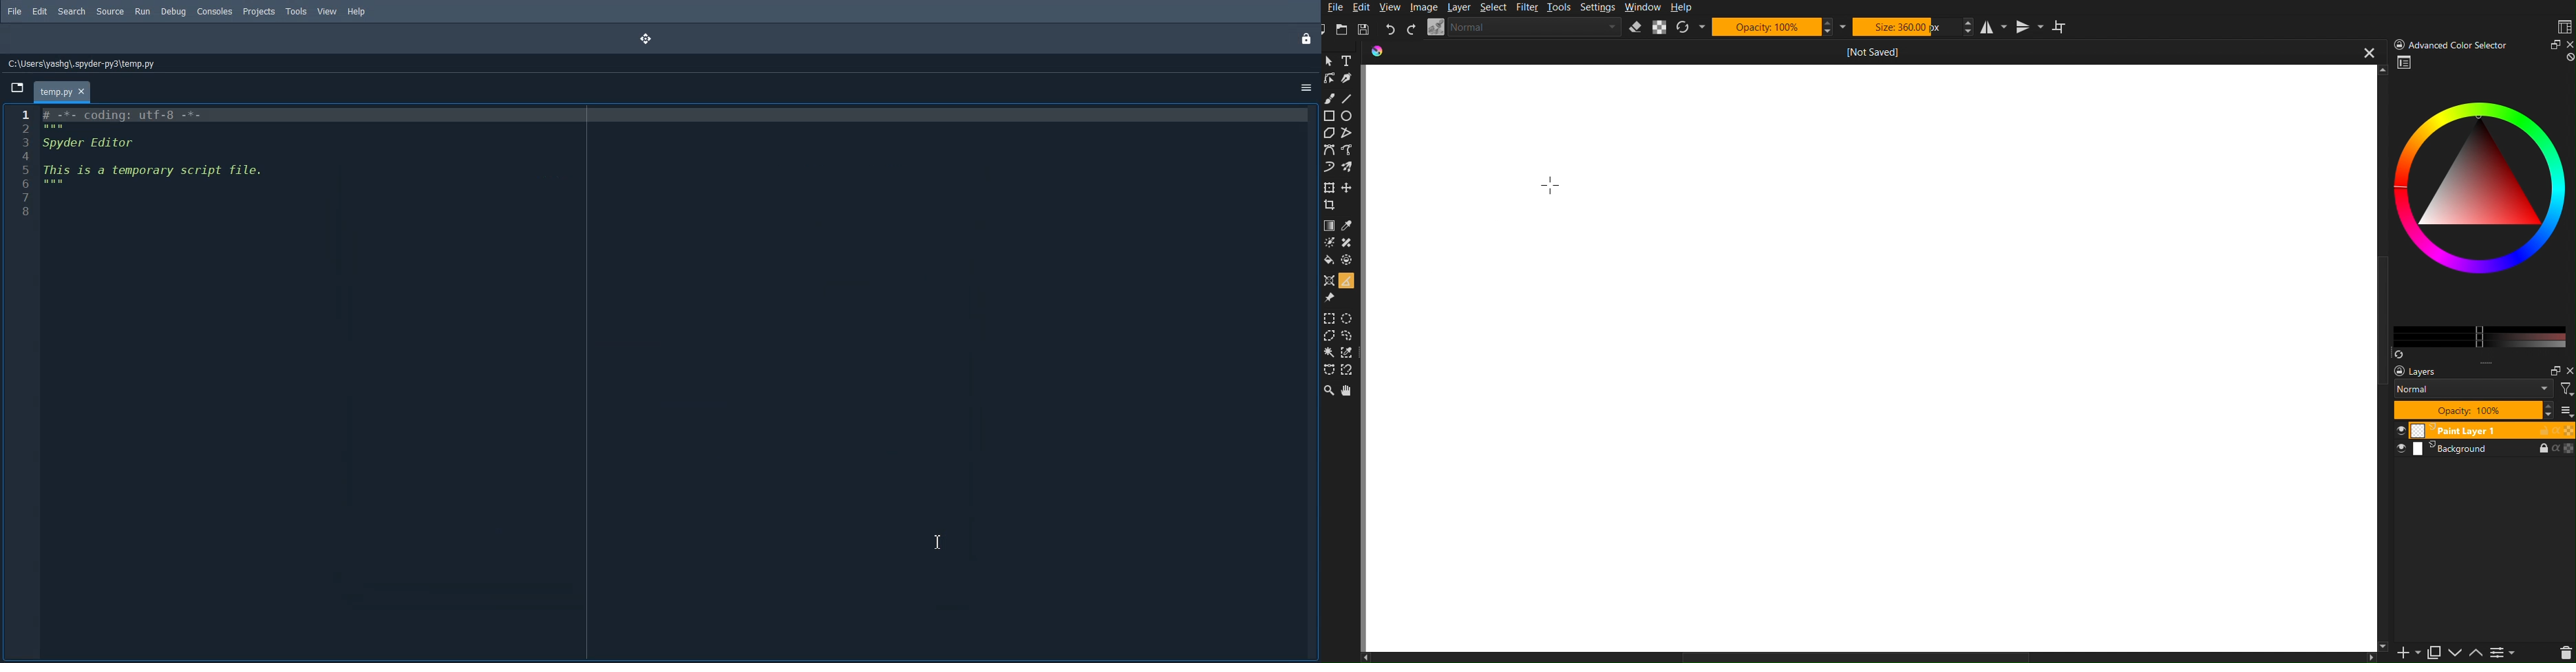 Image resolution: width=2576 pixels, height=672 pixels. Describe the element at coordinates (72, 12) in the screenshot. I see `Search` at that location.